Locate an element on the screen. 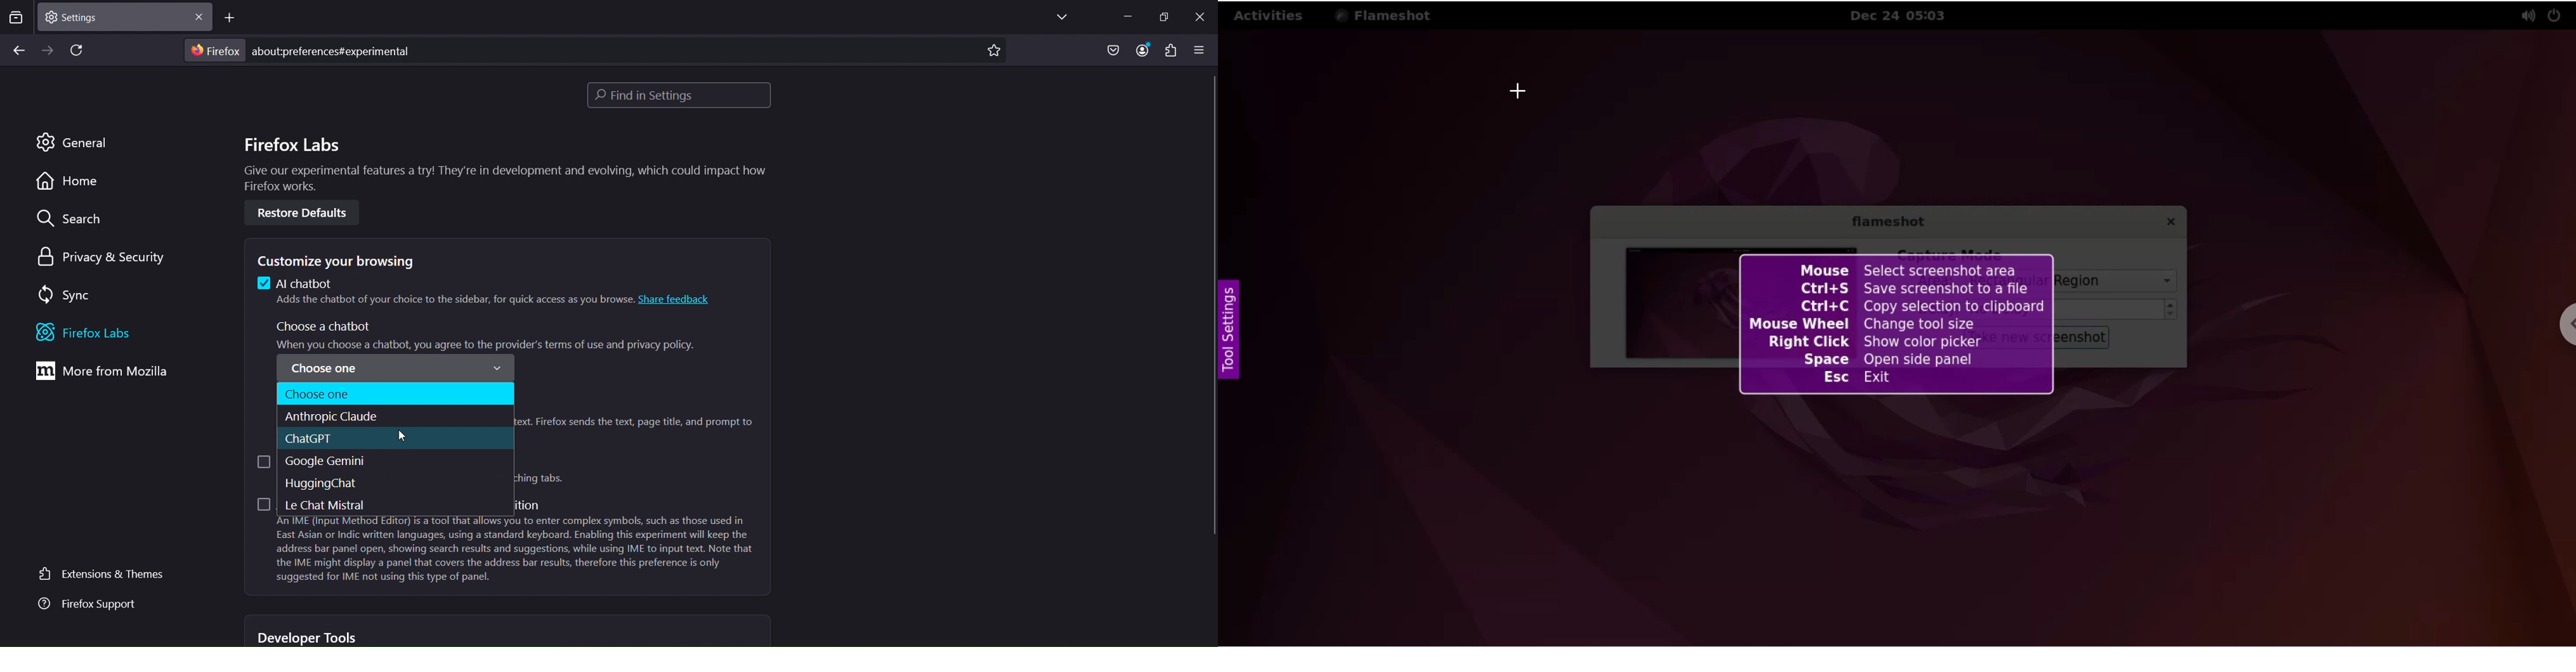 Image resolution: width=2576 pixels, height=672 pixels. current tab is located at coordinates (84, 16).